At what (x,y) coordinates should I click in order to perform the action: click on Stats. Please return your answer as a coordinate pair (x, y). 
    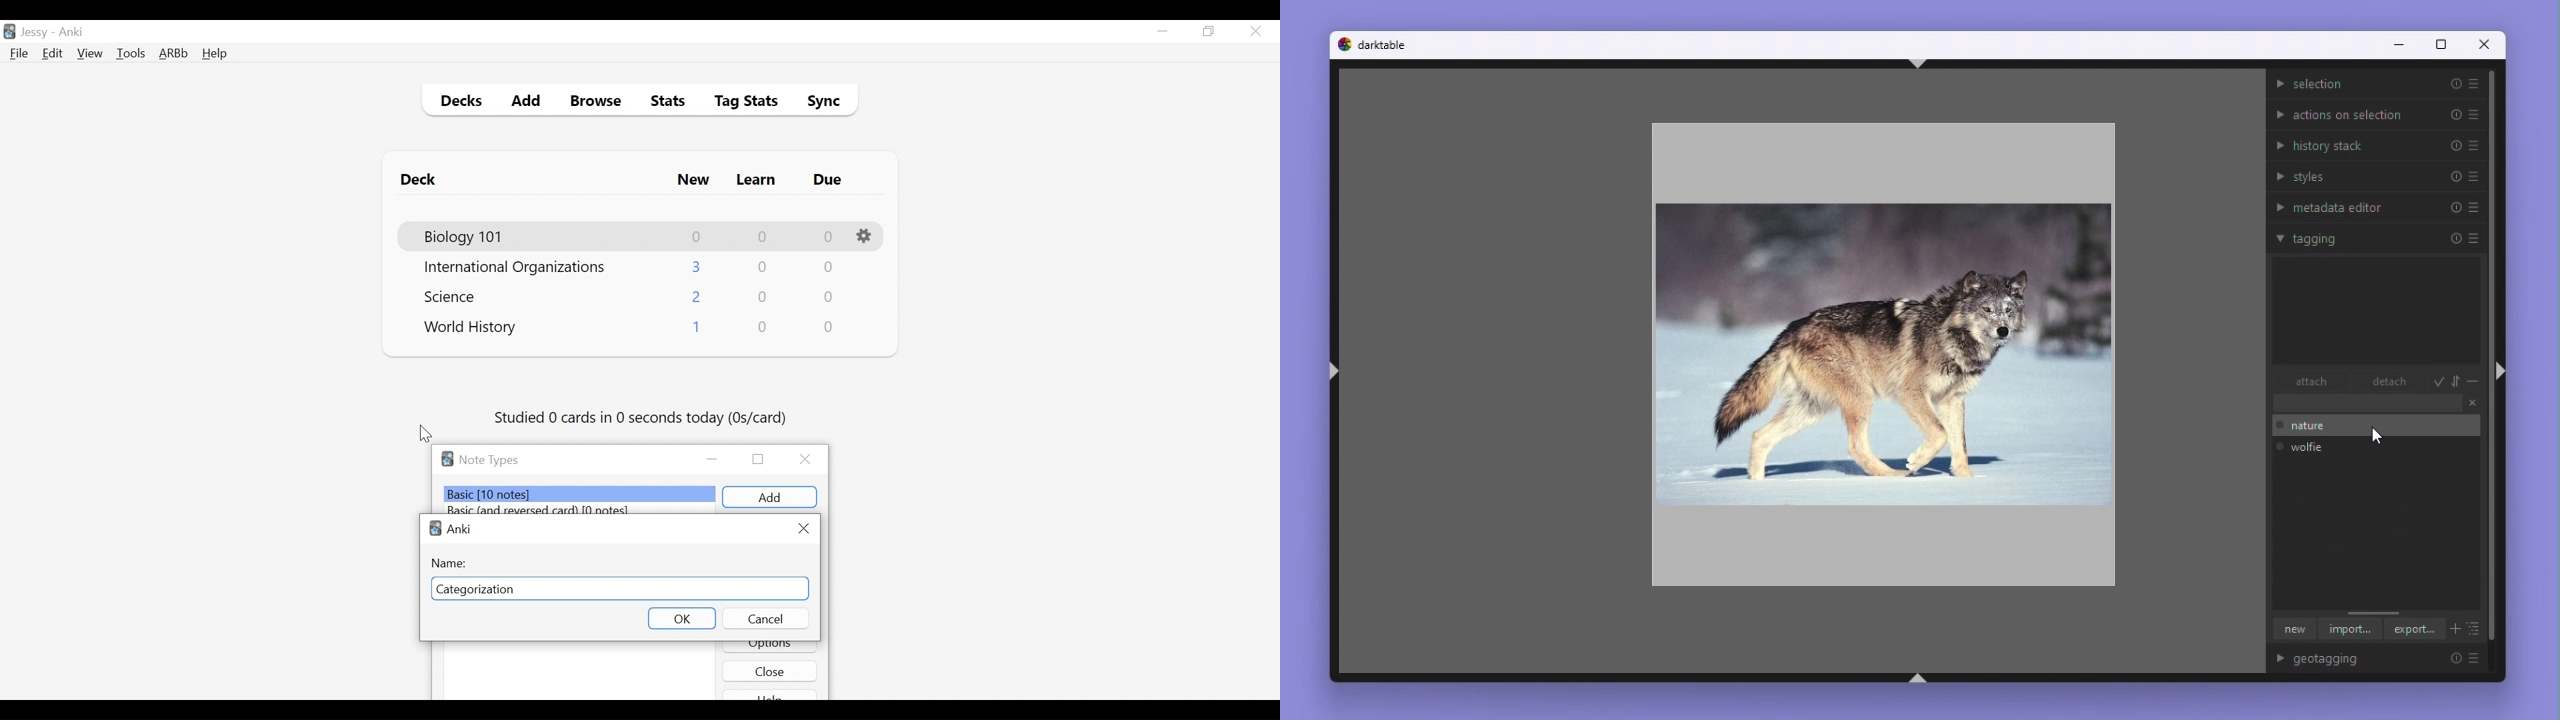
    Looking at the image, I should click on (663, 101).